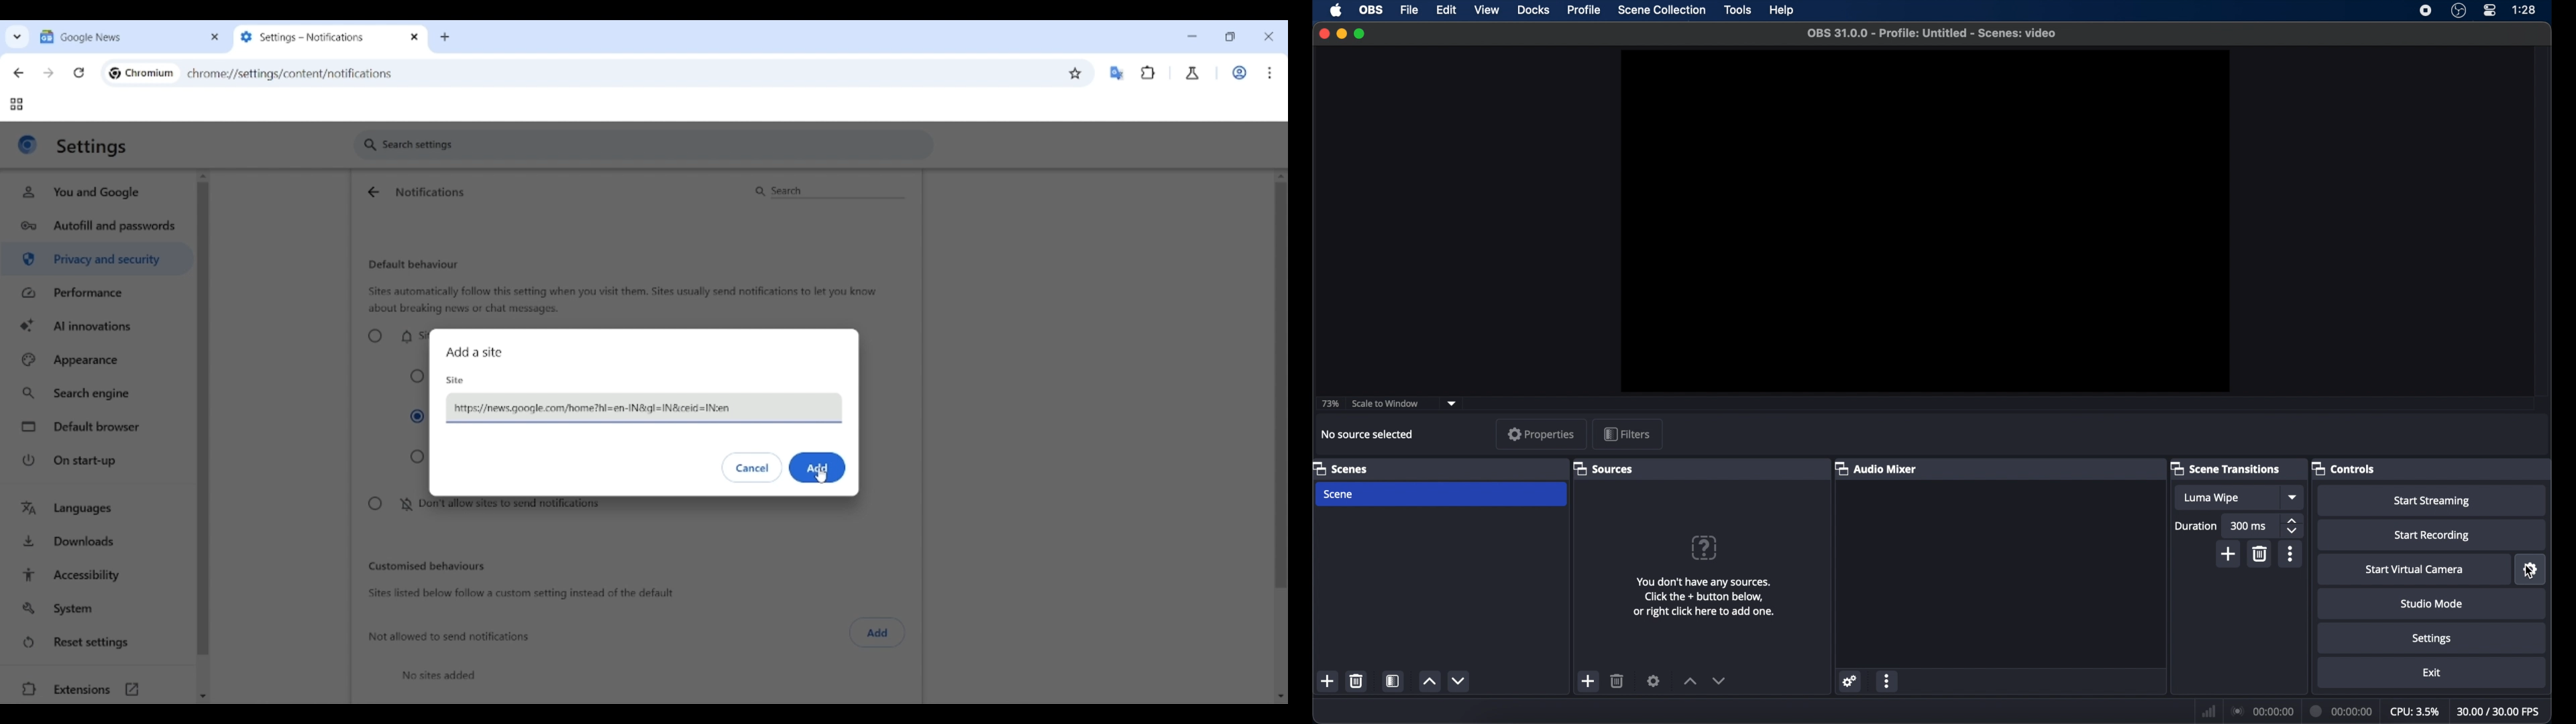  What do you see at coordinates (721, 73) in the screenshot?
I see `Search Google or enter web link` at bounding box center [721, 73].